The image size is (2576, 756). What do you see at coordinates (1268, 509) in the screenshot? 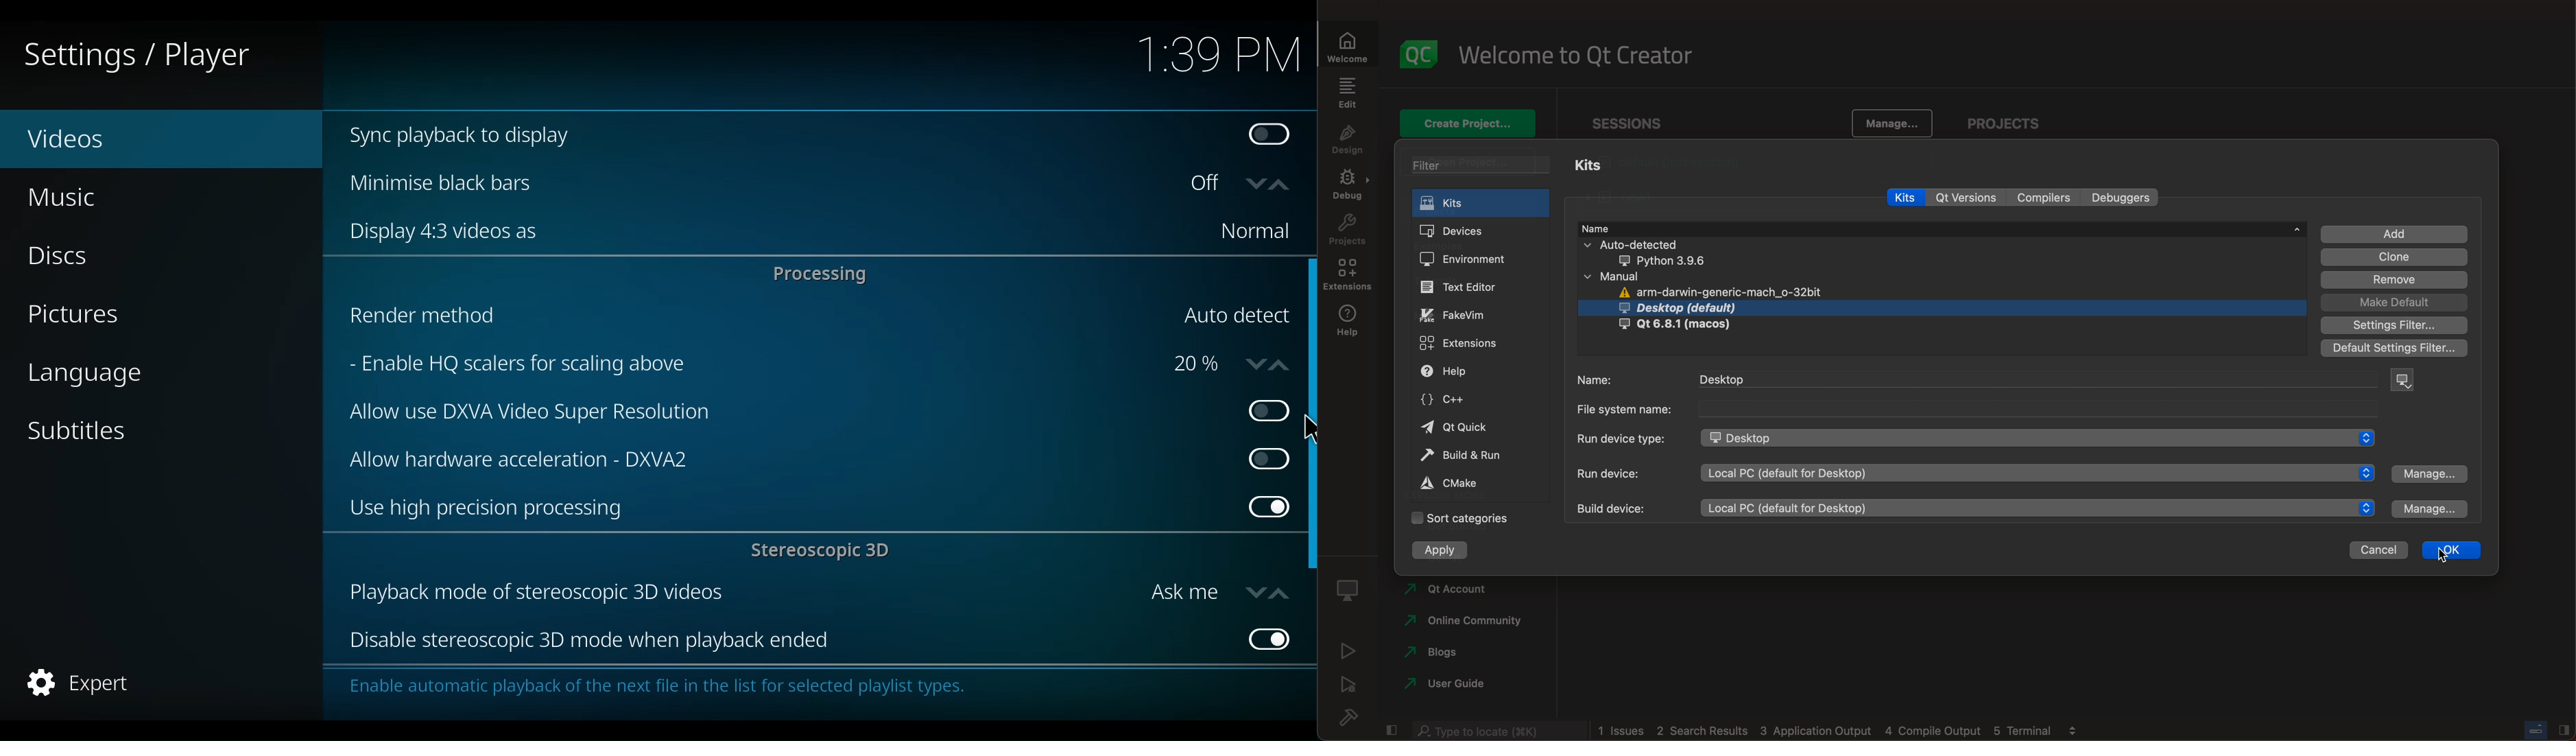
I see `Toggle on/off Use high precision processing` at bounding box center [1268, 509].